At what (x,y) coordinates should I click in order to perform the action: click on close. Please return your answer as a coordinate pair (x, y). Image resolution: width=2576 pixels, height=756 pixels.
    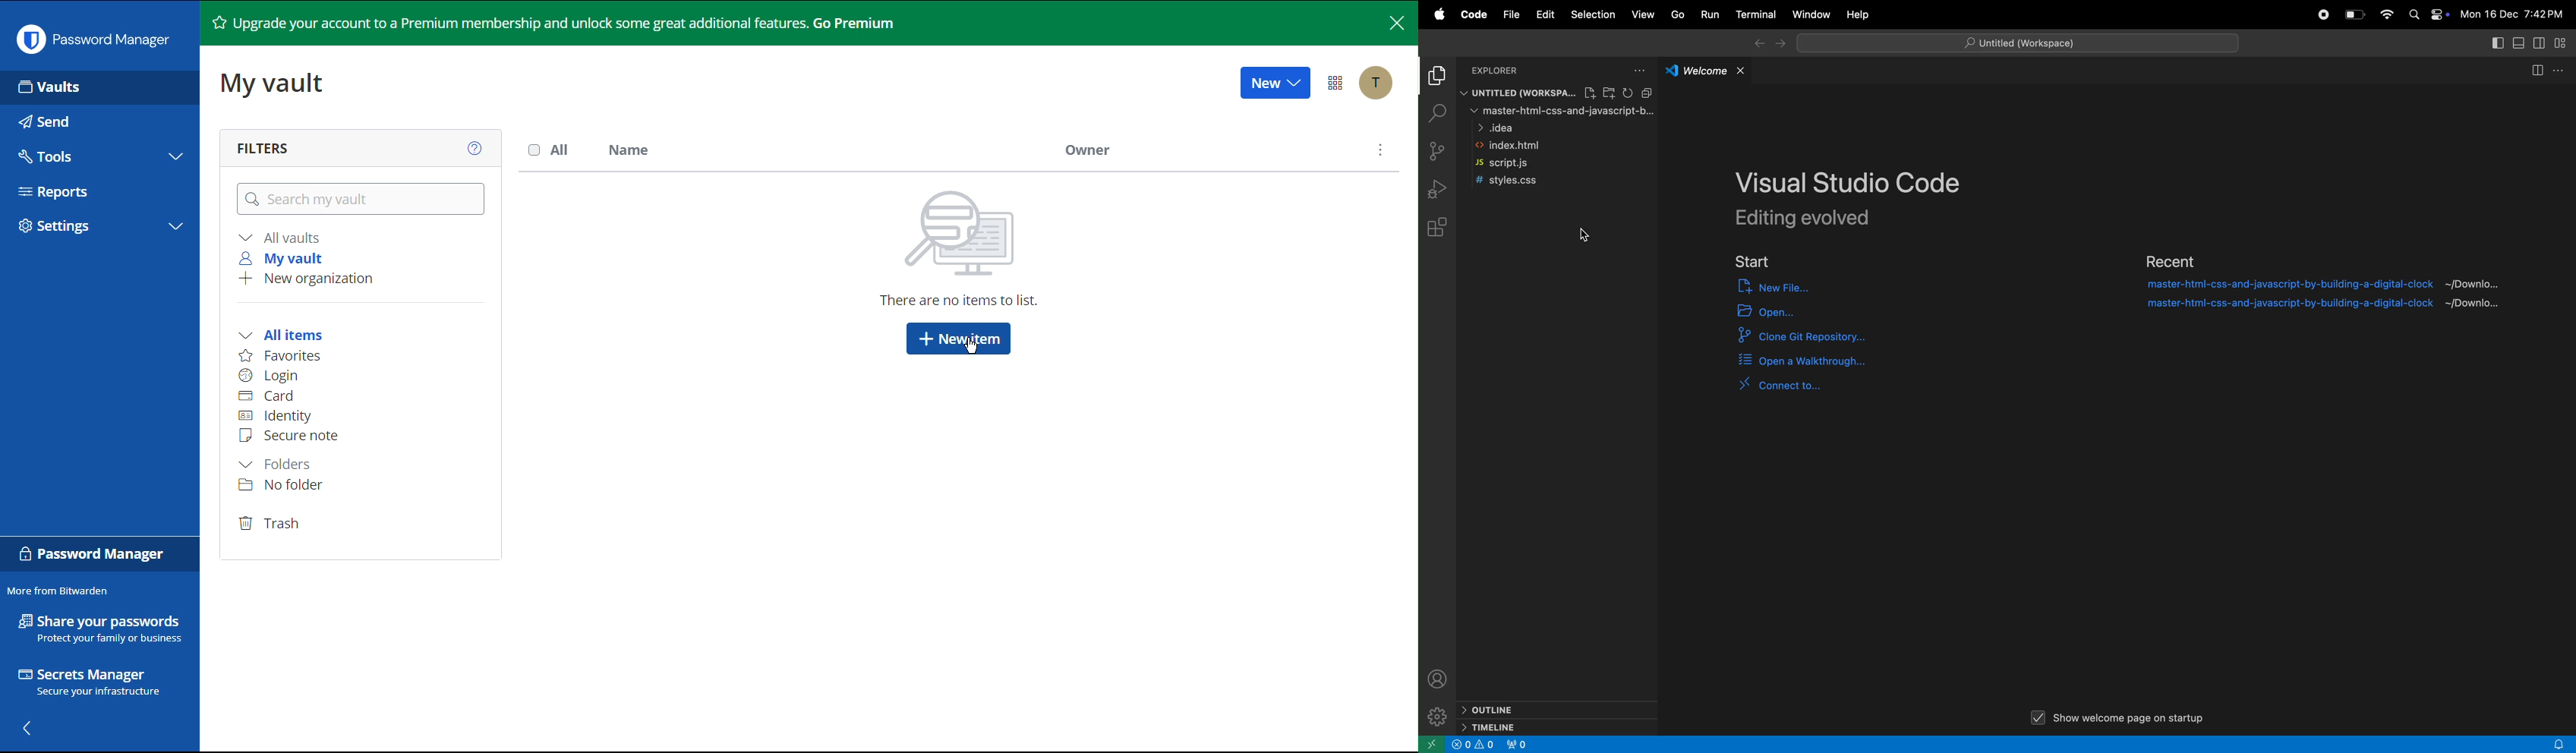
    Looking at the image, I should click on (1741, 72).